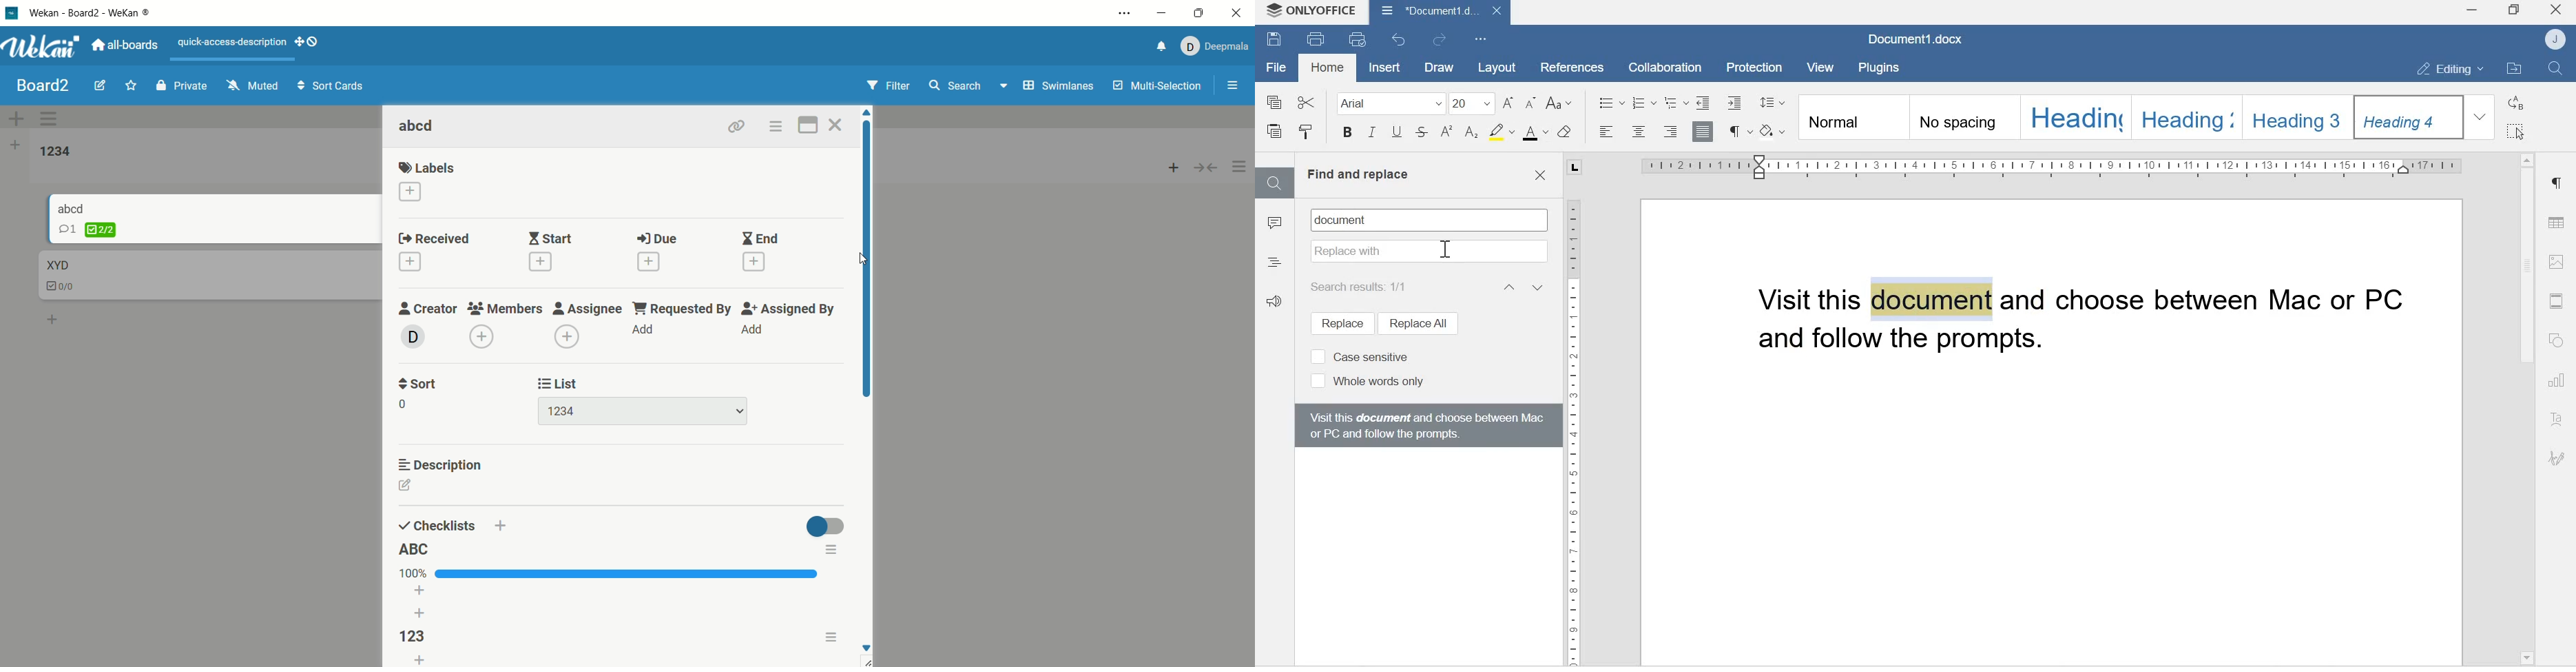  I want to click on received, so click(433, 239).